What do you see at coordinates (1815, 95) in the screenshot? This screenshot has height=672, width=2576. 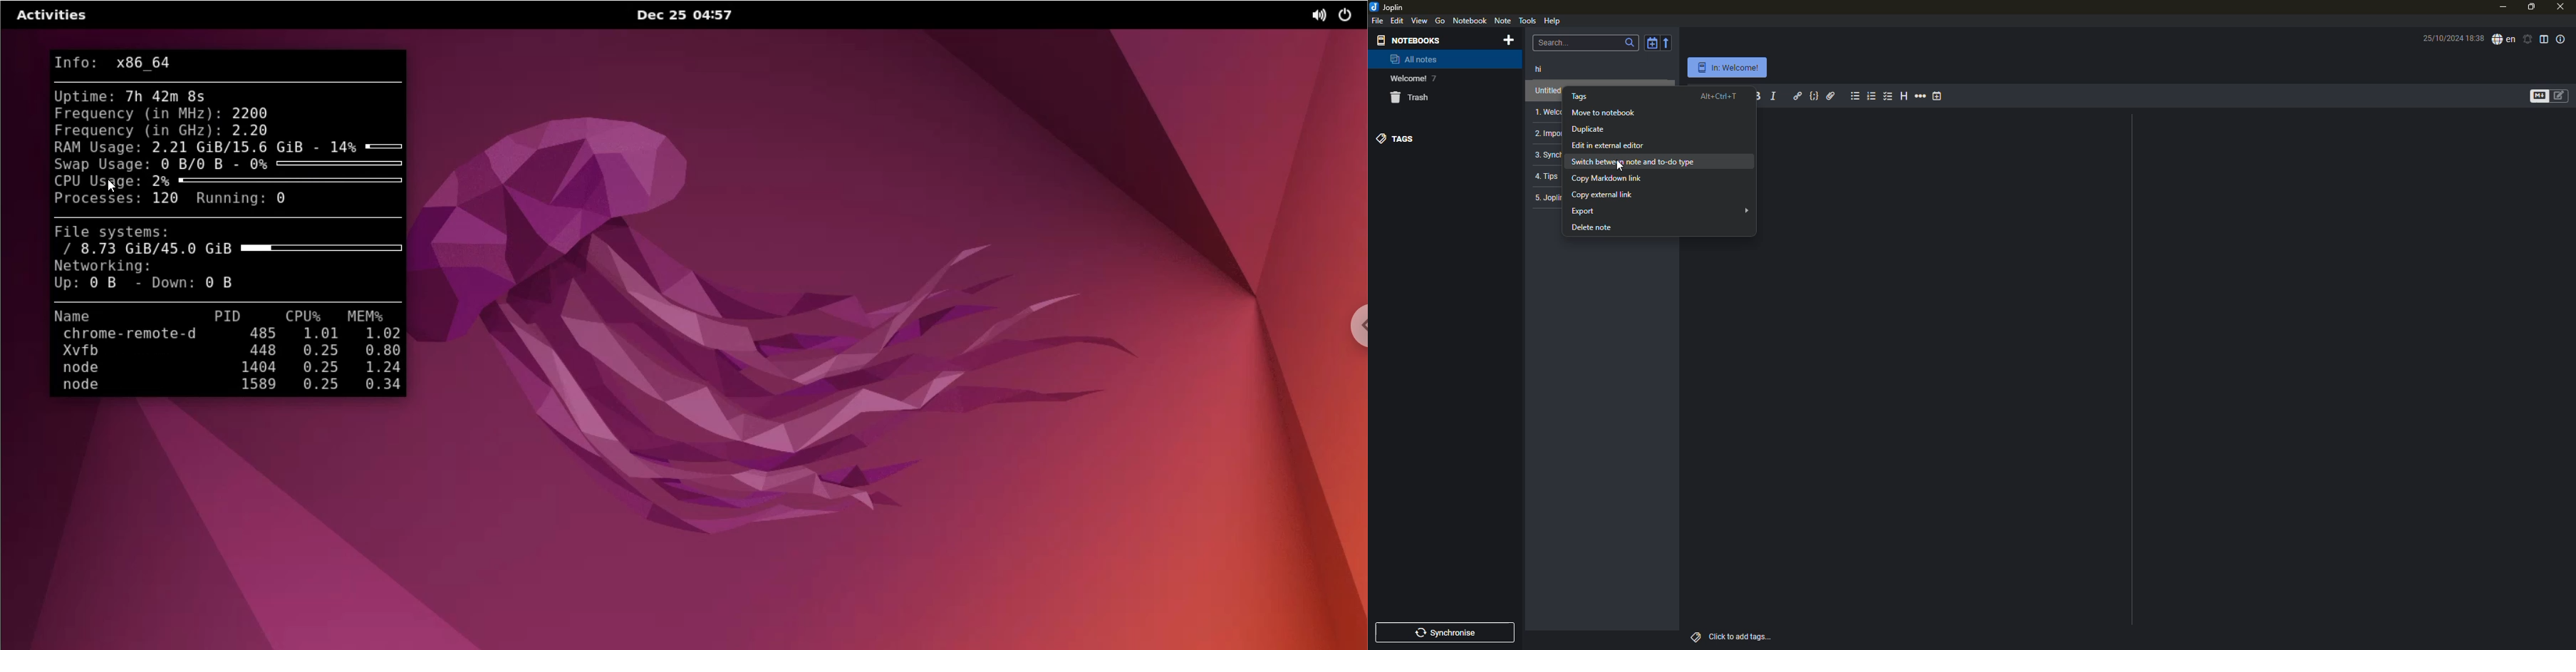 I see `code` at bounding box center [1815, 95].